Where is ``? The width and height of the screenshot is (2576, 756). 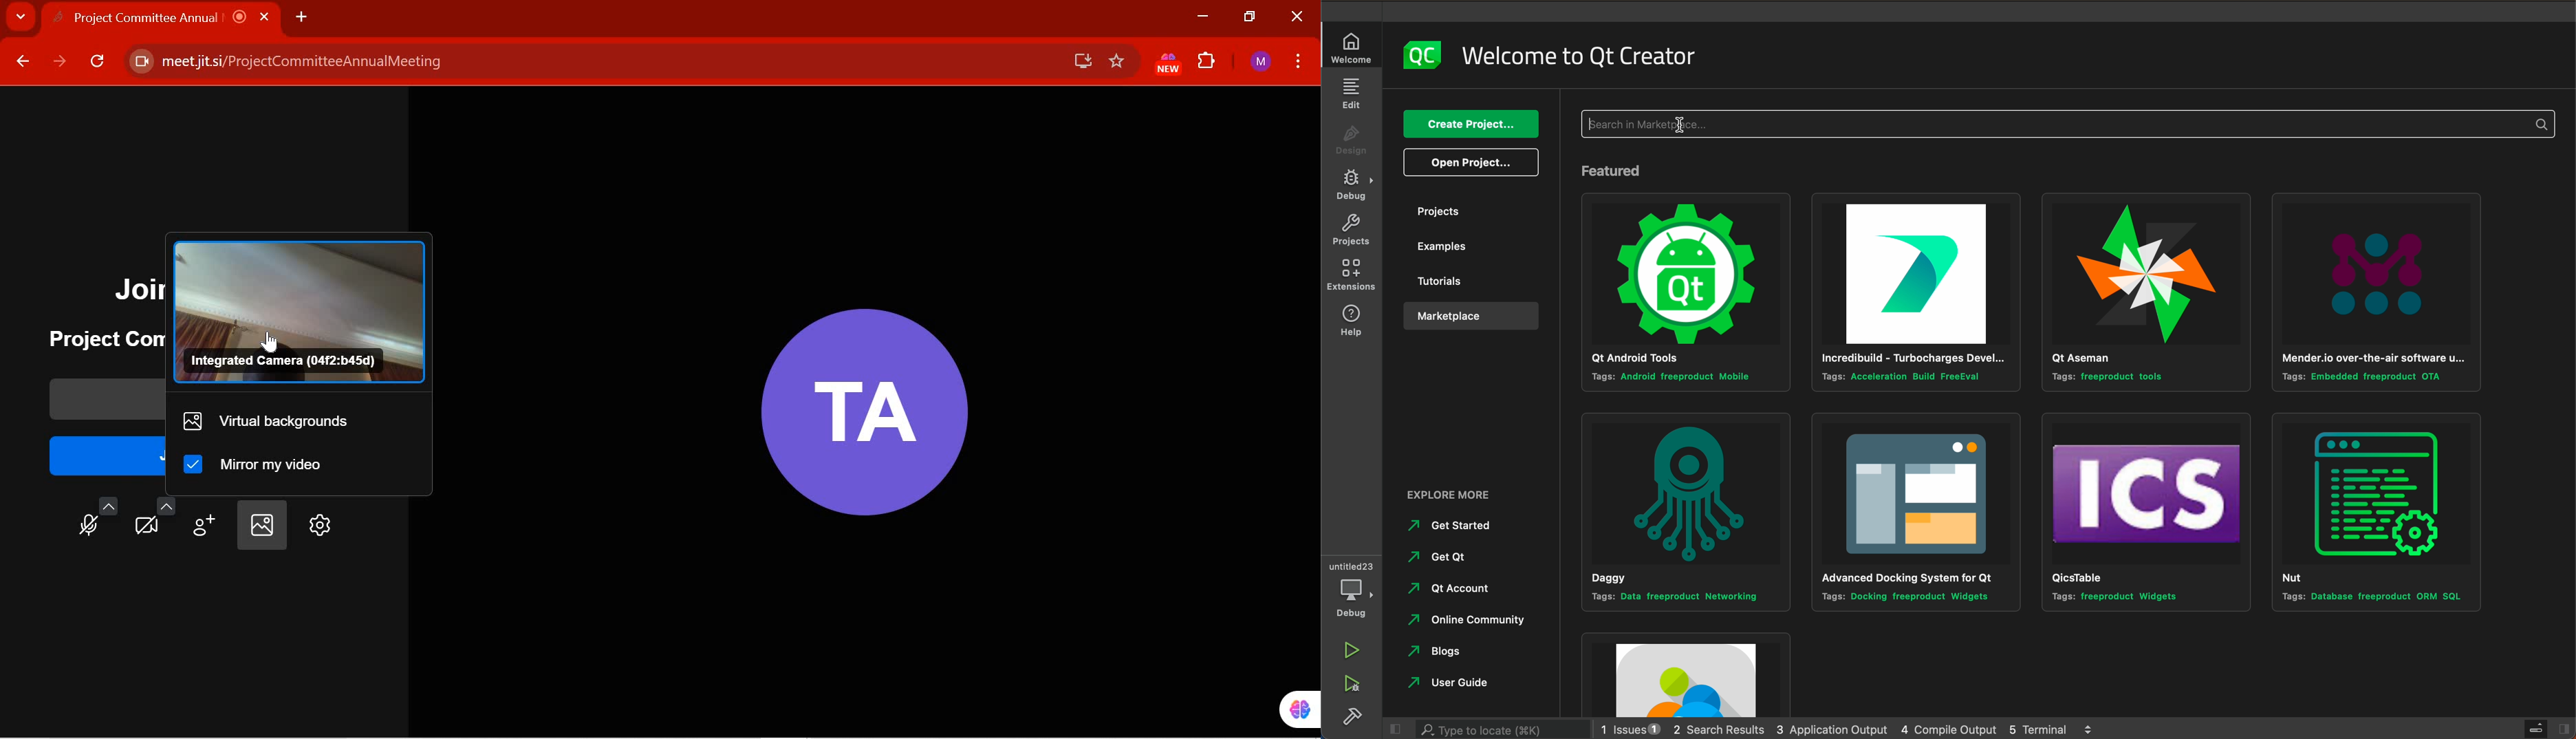
 is located at coordinates (2143, 293).